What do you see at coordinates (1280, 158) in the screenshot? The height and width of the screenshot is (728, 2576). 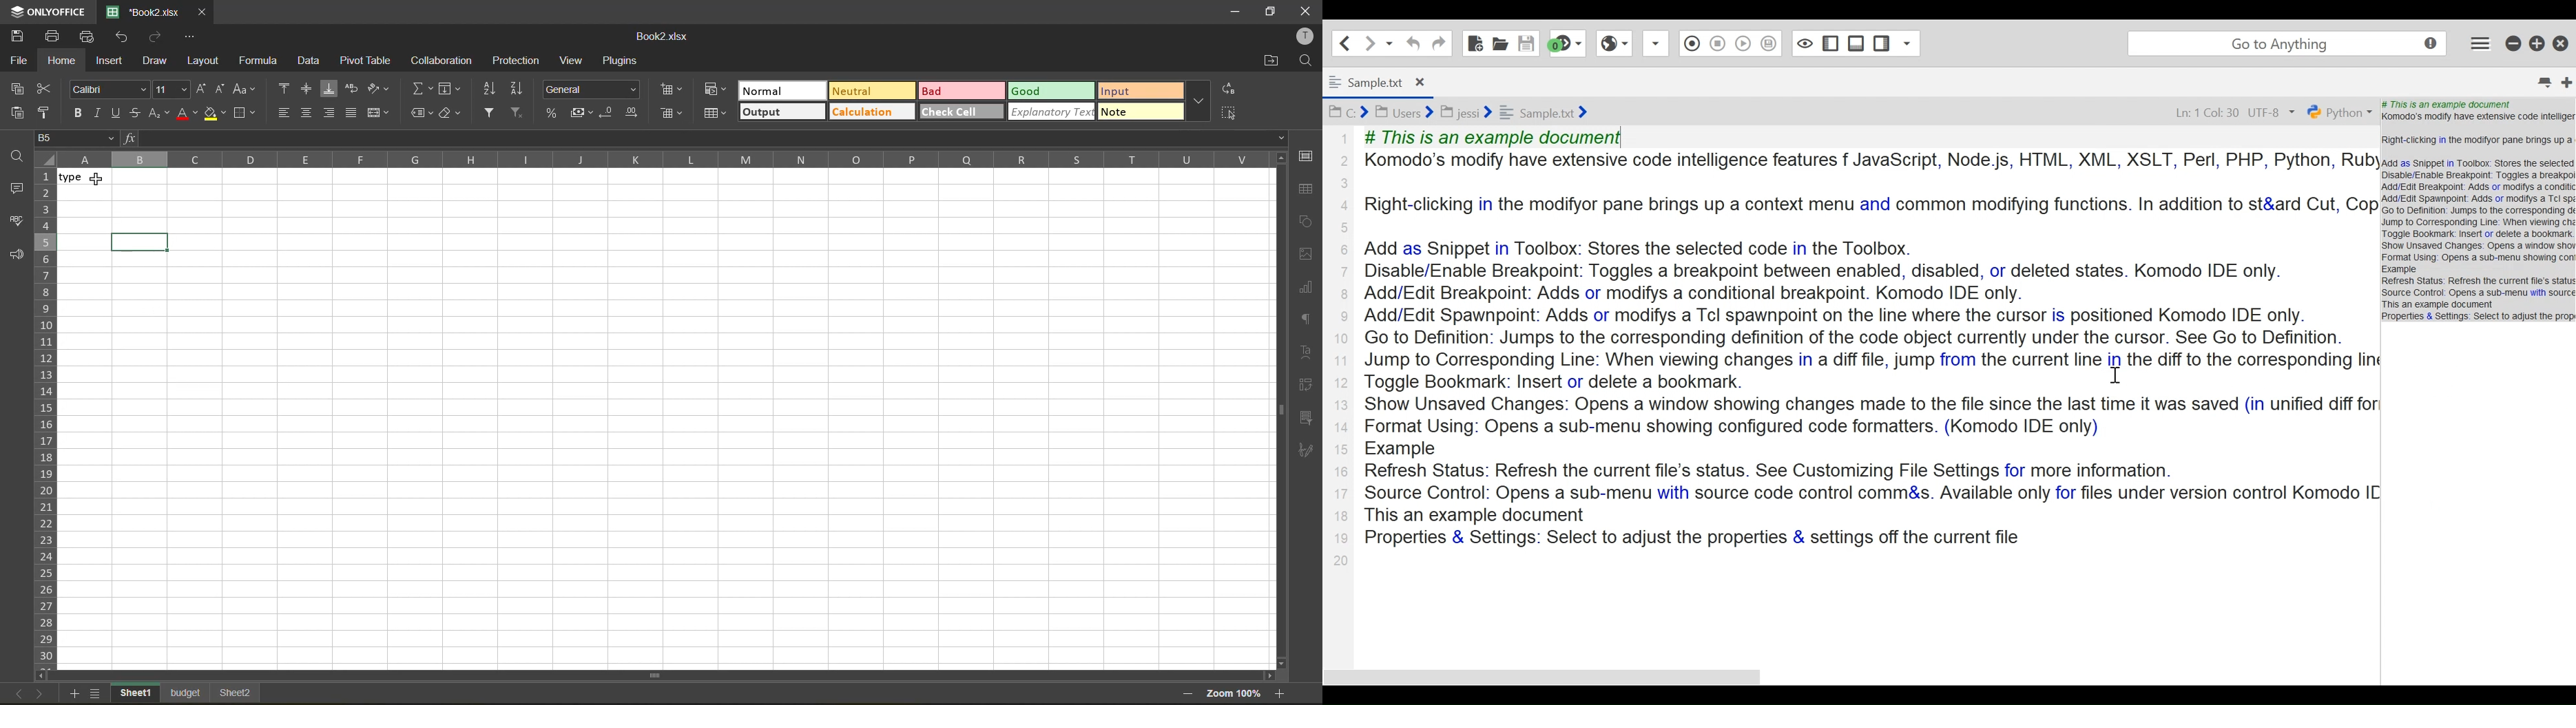 I see `move up` at bounding box center [1280, 158].